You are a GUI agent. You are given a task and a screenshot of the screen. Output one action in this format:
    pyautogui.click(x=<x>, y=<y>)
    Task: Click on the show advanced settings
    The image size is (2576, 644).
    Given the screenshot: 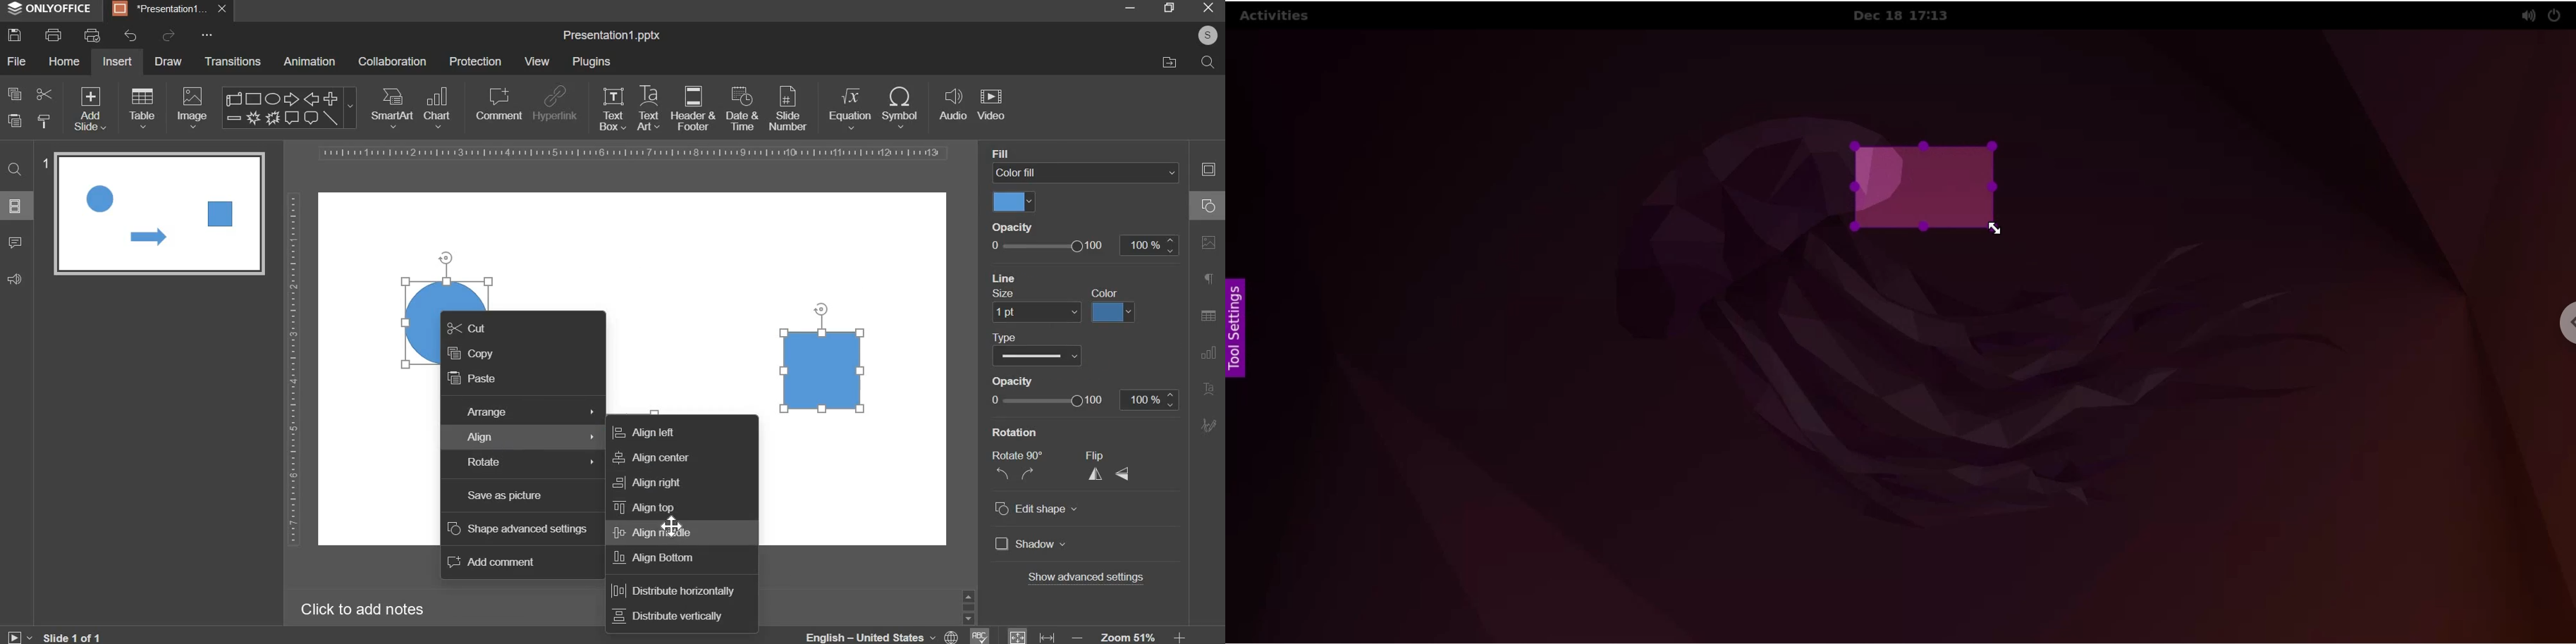 What is the action you would take?
    pyautogui.click(x=1088, y=579)
    